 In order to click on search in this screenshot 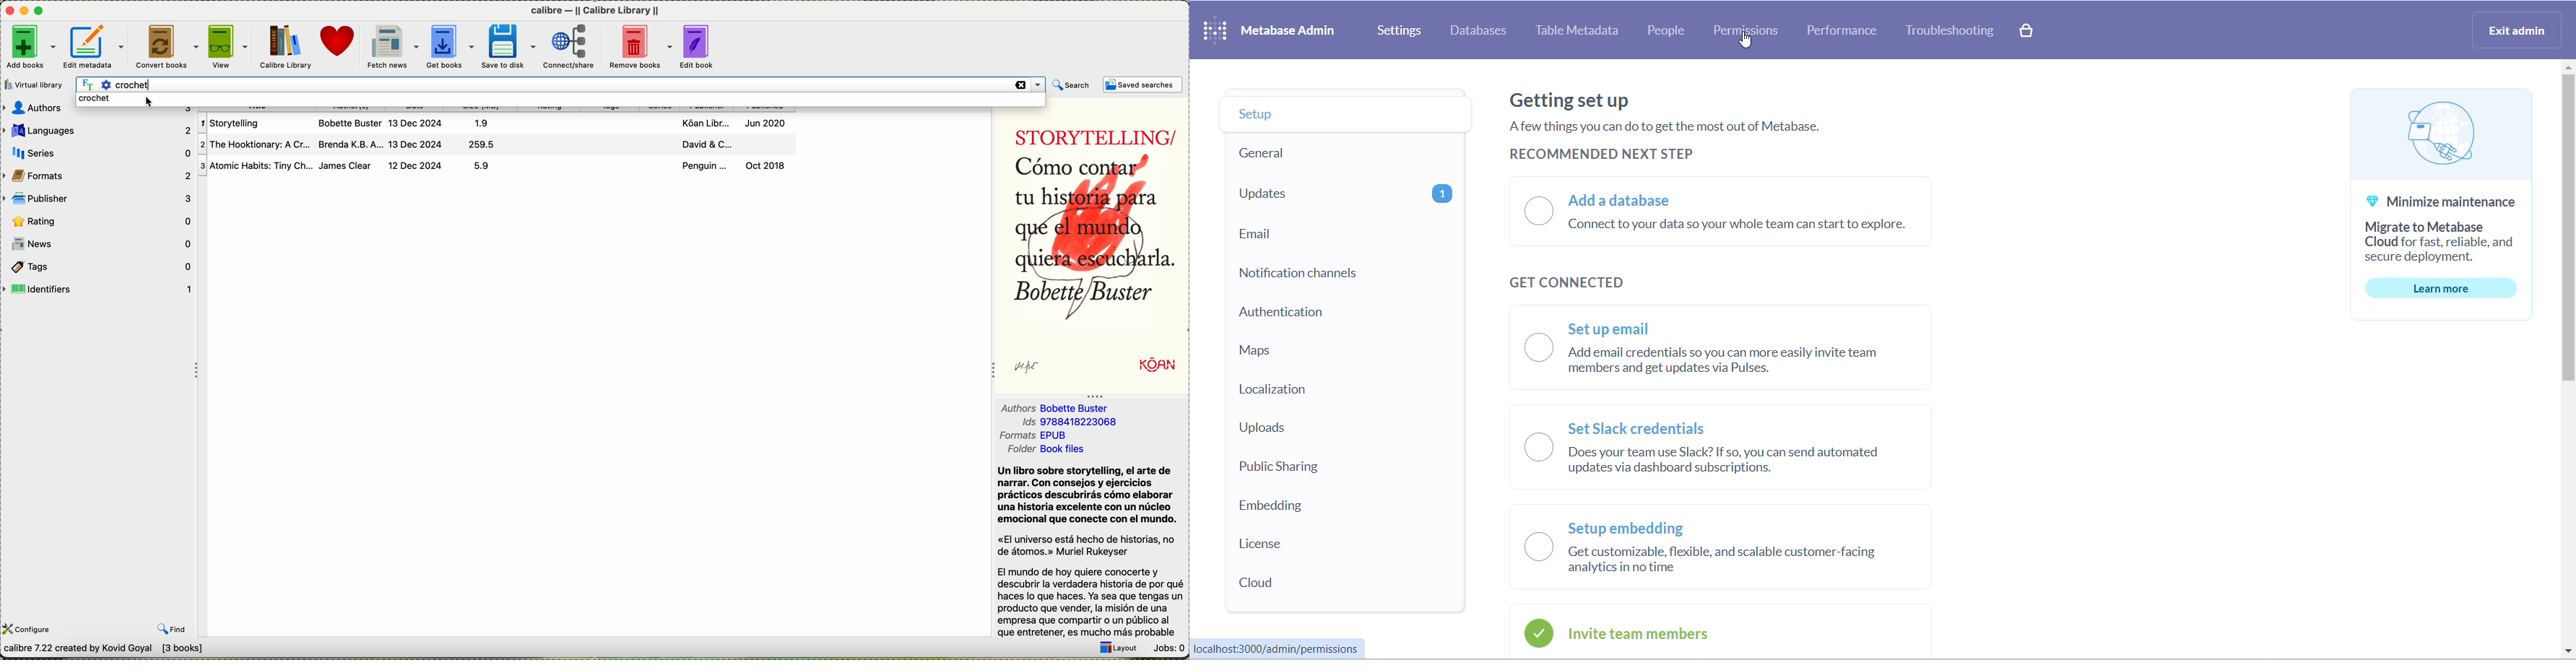, I will do `click(1072, 85)`.